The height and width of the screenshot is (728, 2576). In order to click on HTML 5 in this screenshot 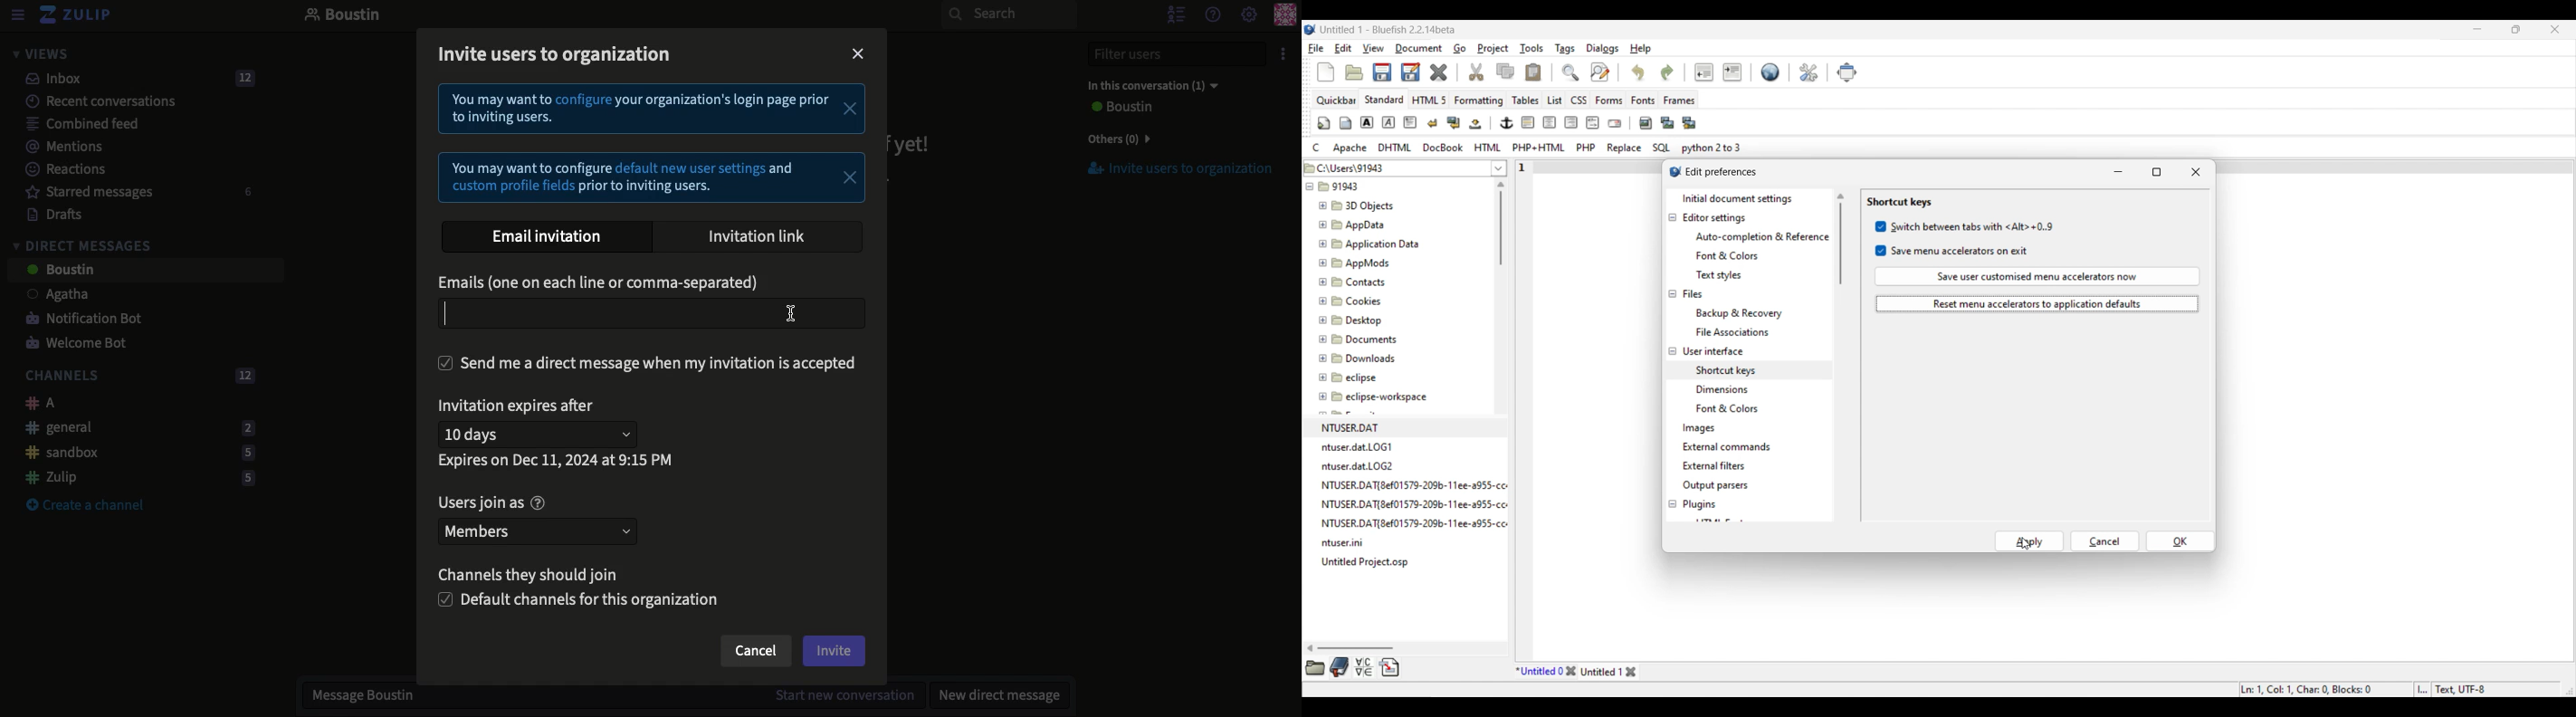, I will do `click(1430, 100)`.